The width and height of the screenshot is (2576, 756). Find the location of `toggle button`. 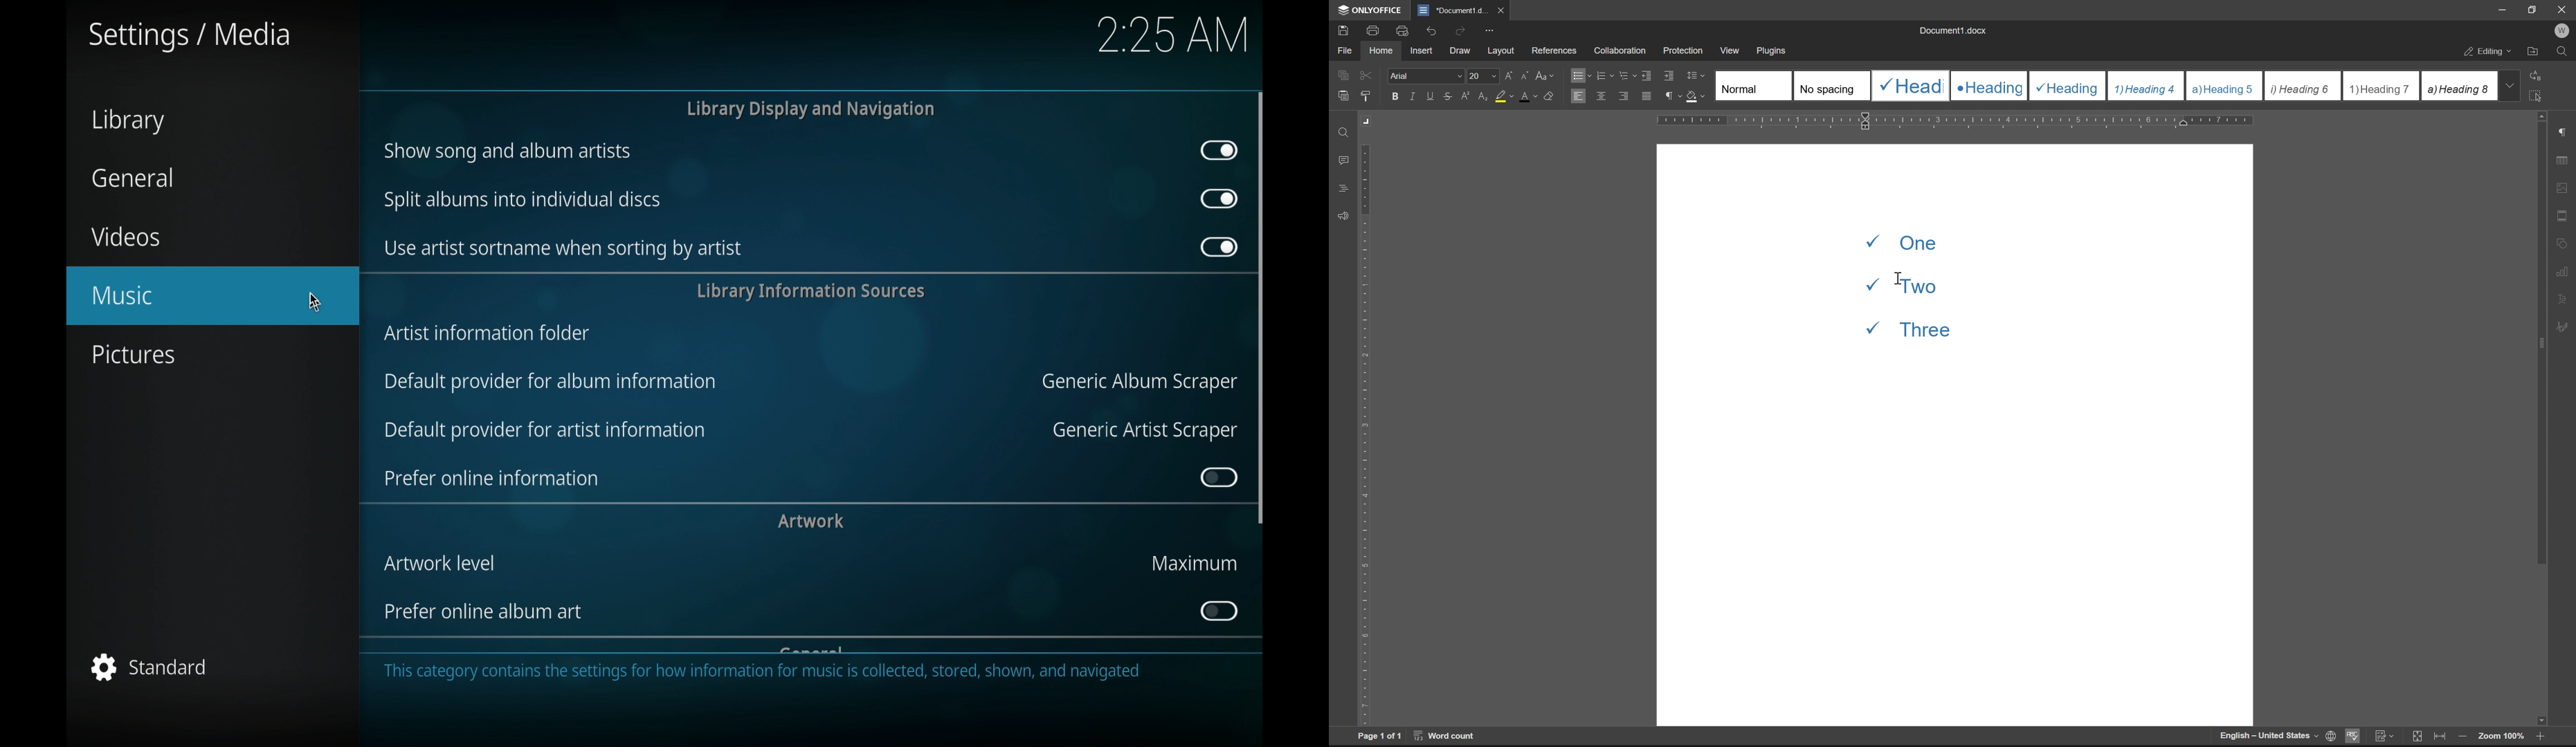

toggle button is located at coordinates (1219, 150).